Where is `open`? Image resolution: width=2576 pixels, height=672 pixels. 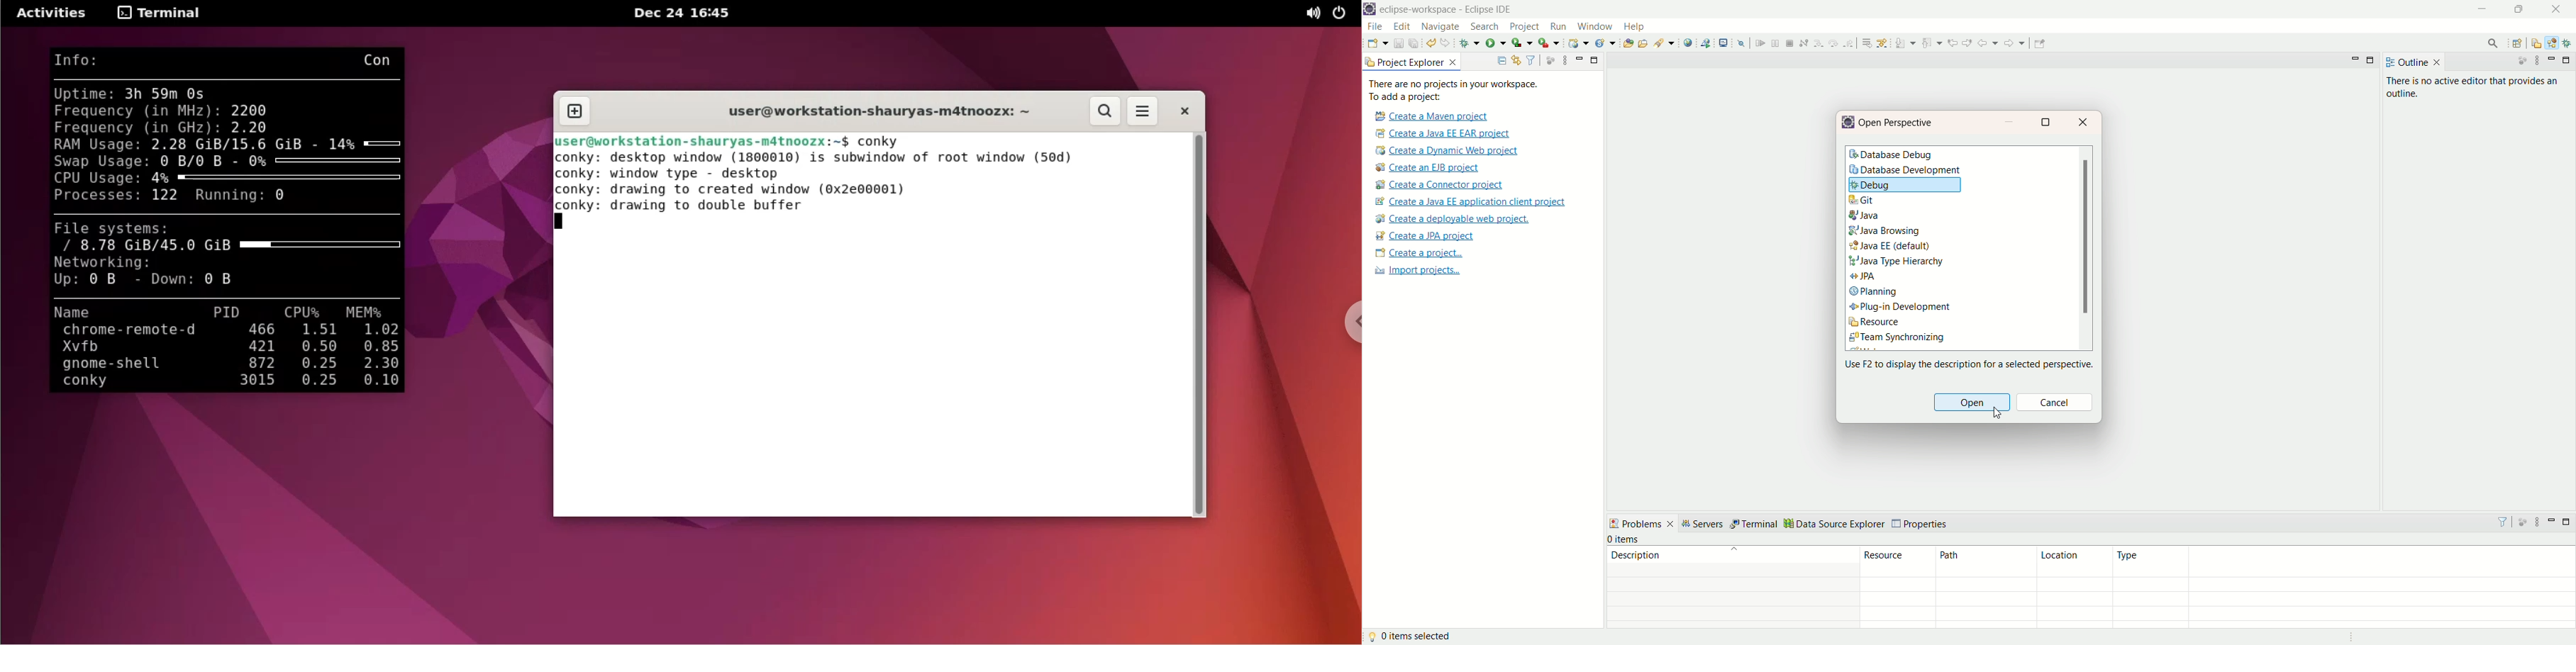
open is located at coordinates (1971, 403).